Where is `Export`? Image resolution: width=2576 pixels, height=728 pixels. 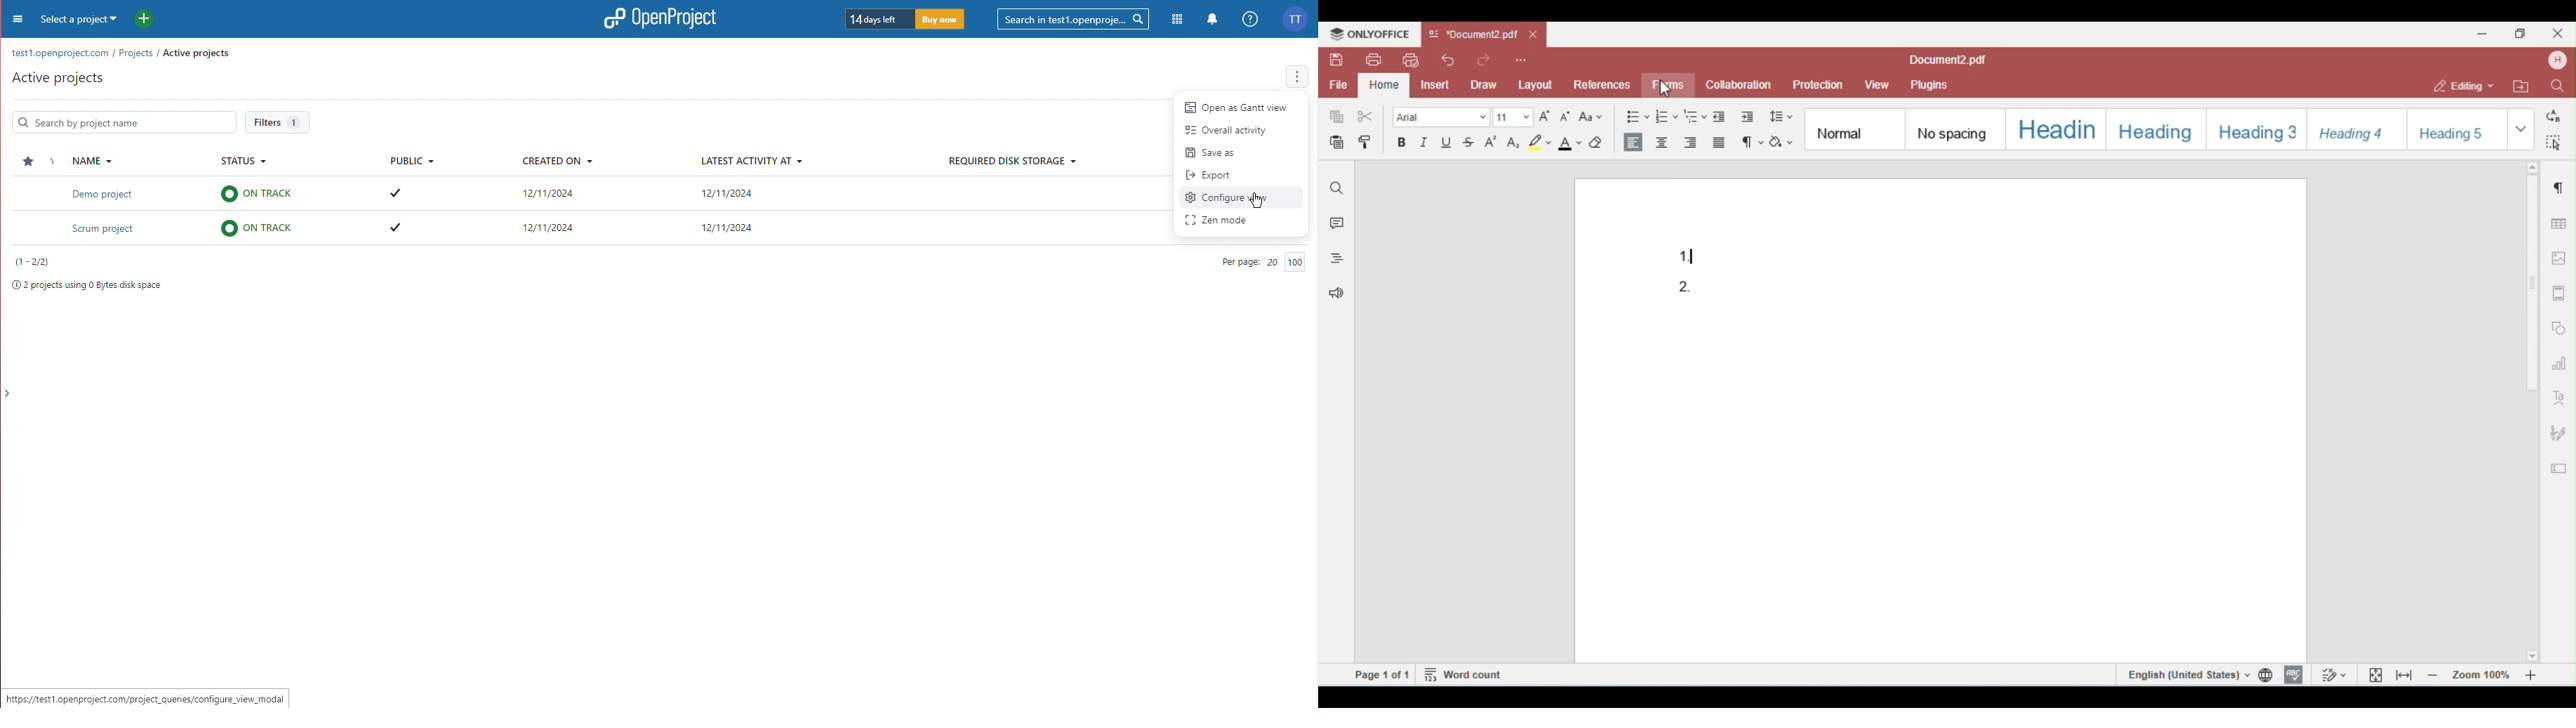
Export is located at coordinates (1210, 174).